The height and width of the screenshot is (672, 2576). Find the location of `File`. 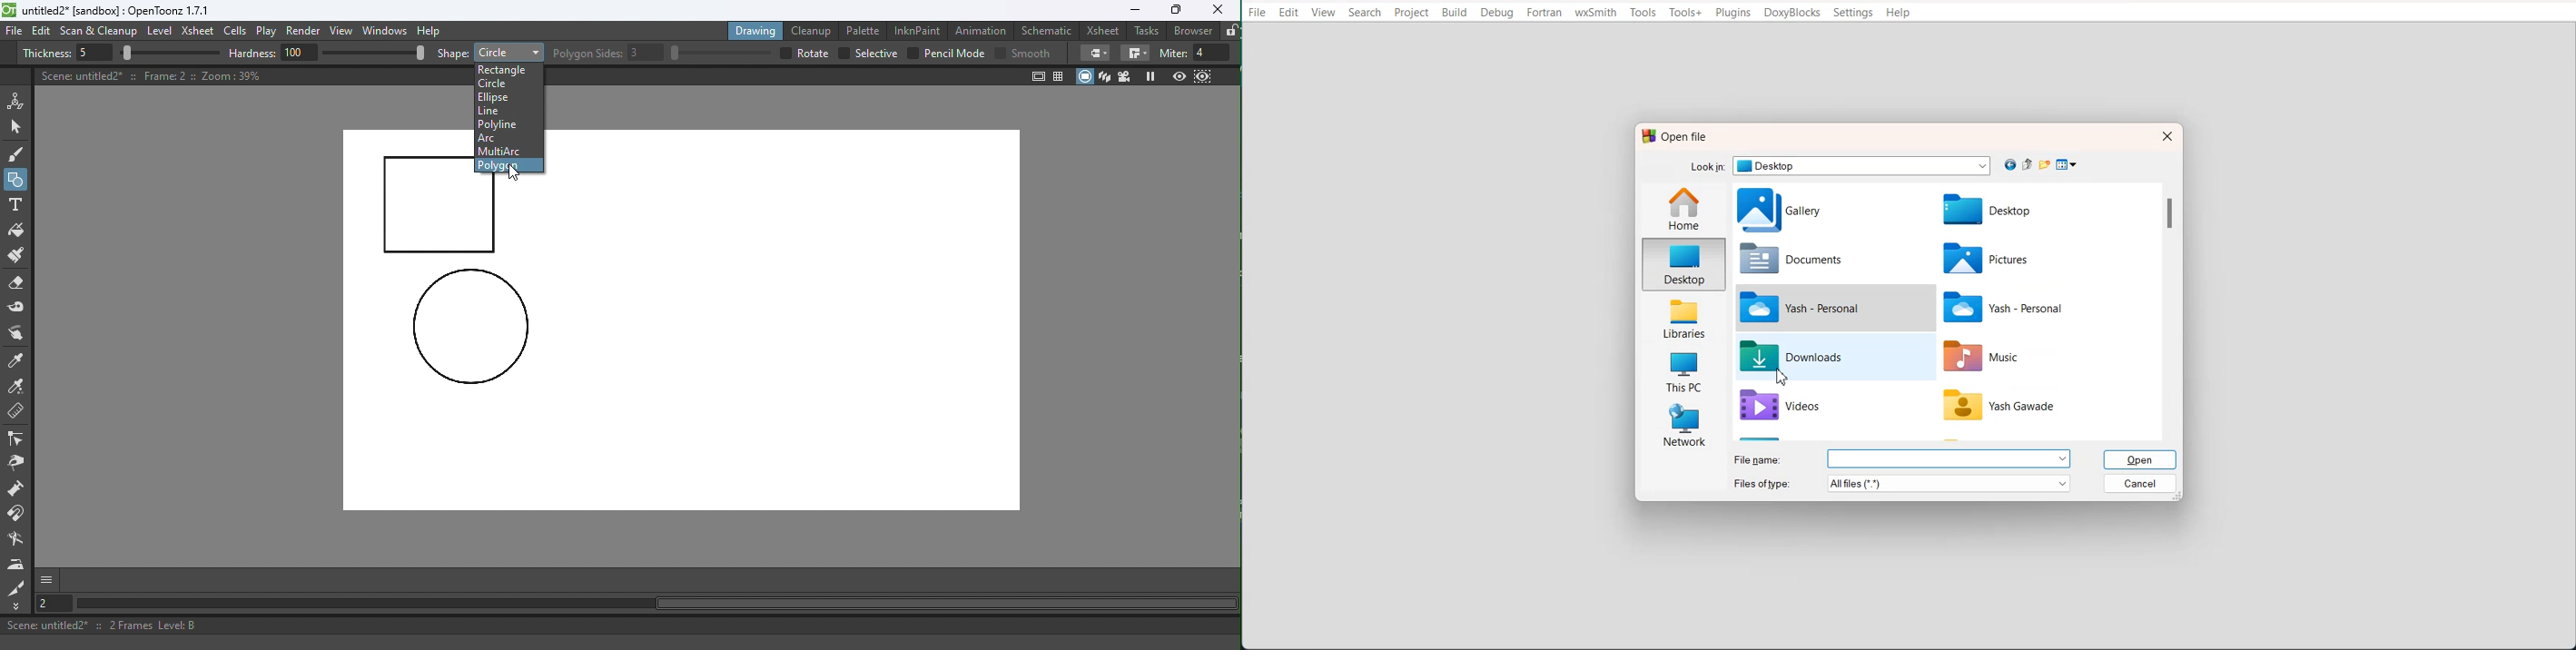

File is located at coordinates (2010, 409).